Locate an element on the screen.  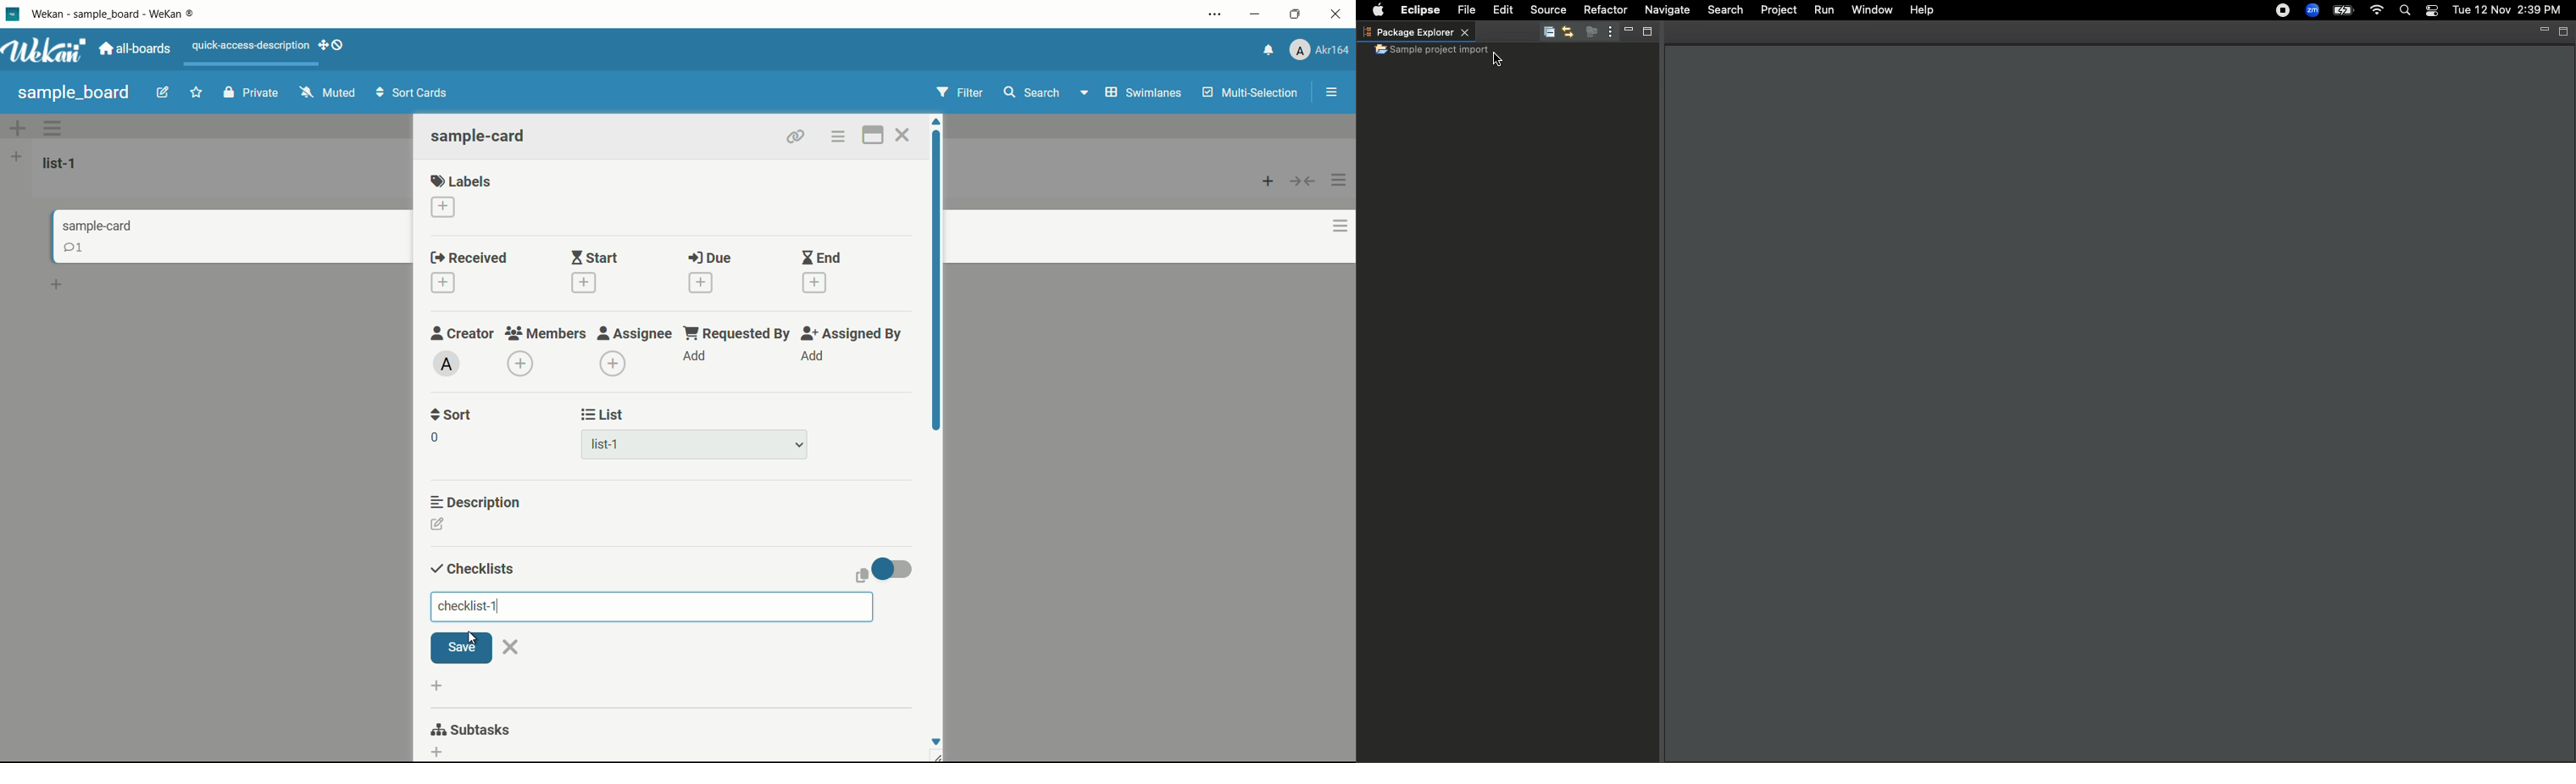
options is located at coordinates (1342, 177).